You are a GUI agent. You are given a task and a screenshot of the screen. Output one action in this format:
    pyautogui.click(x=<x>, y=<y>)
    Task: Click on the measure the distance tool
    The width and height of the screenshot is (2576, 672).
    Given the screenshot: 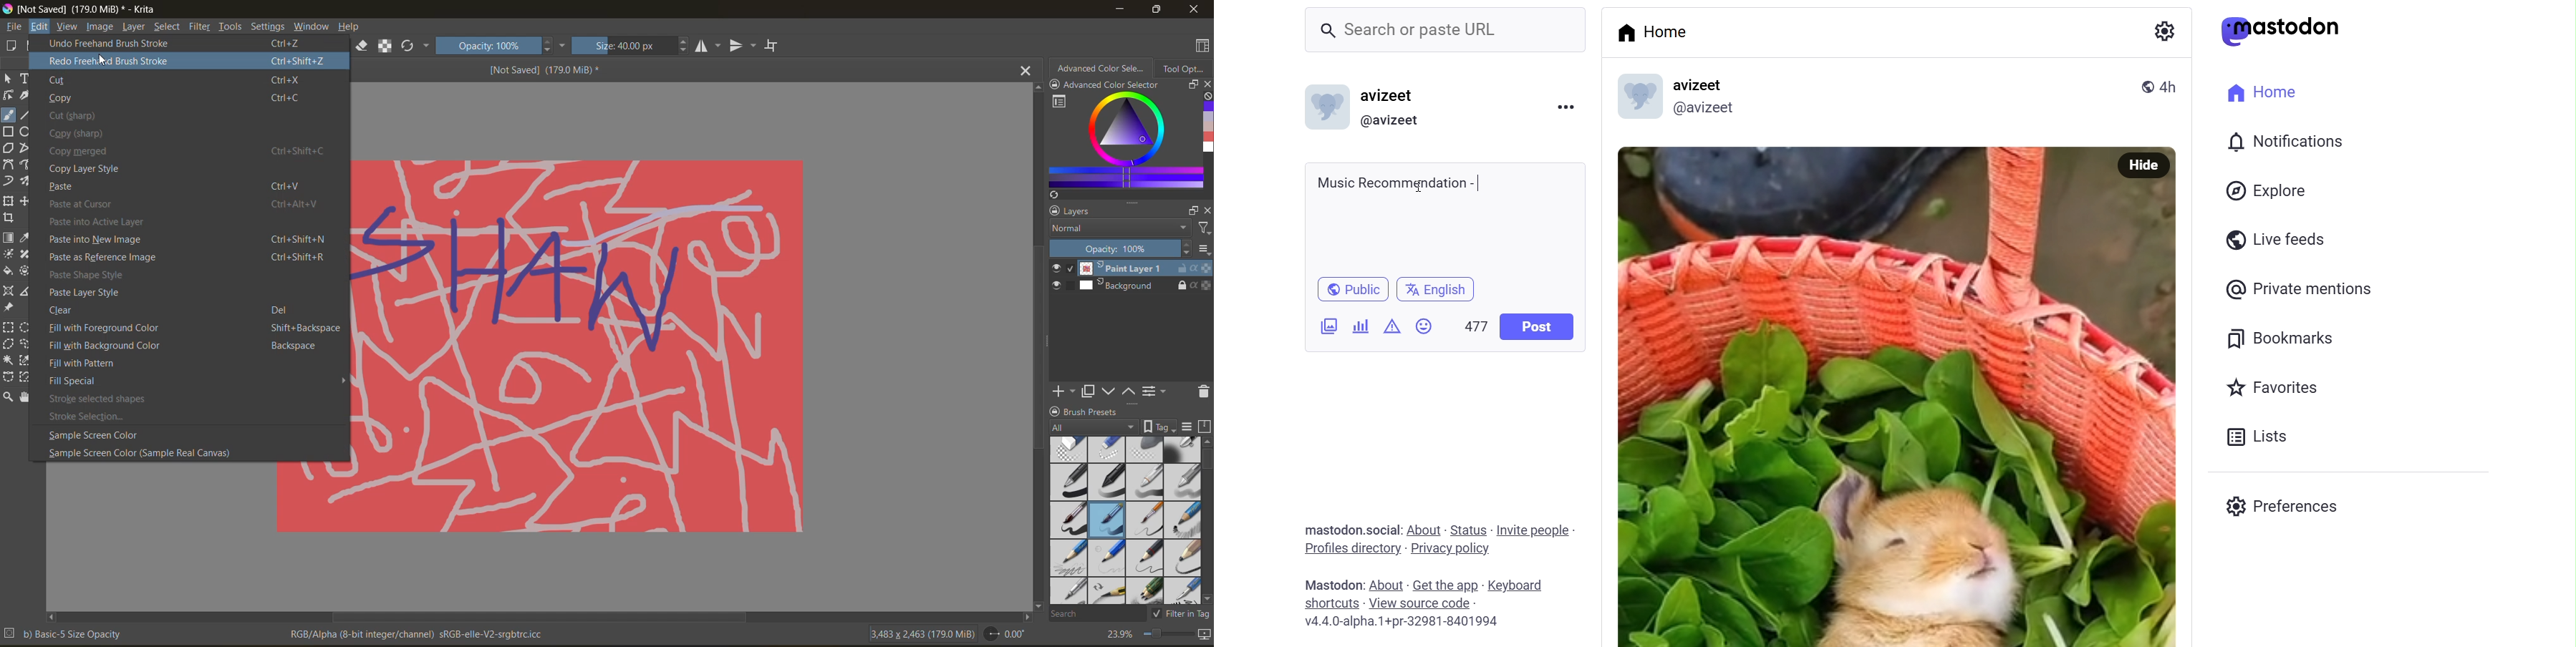 What is the action you would take?
    pyautogui.click(x=29, y=291)
    